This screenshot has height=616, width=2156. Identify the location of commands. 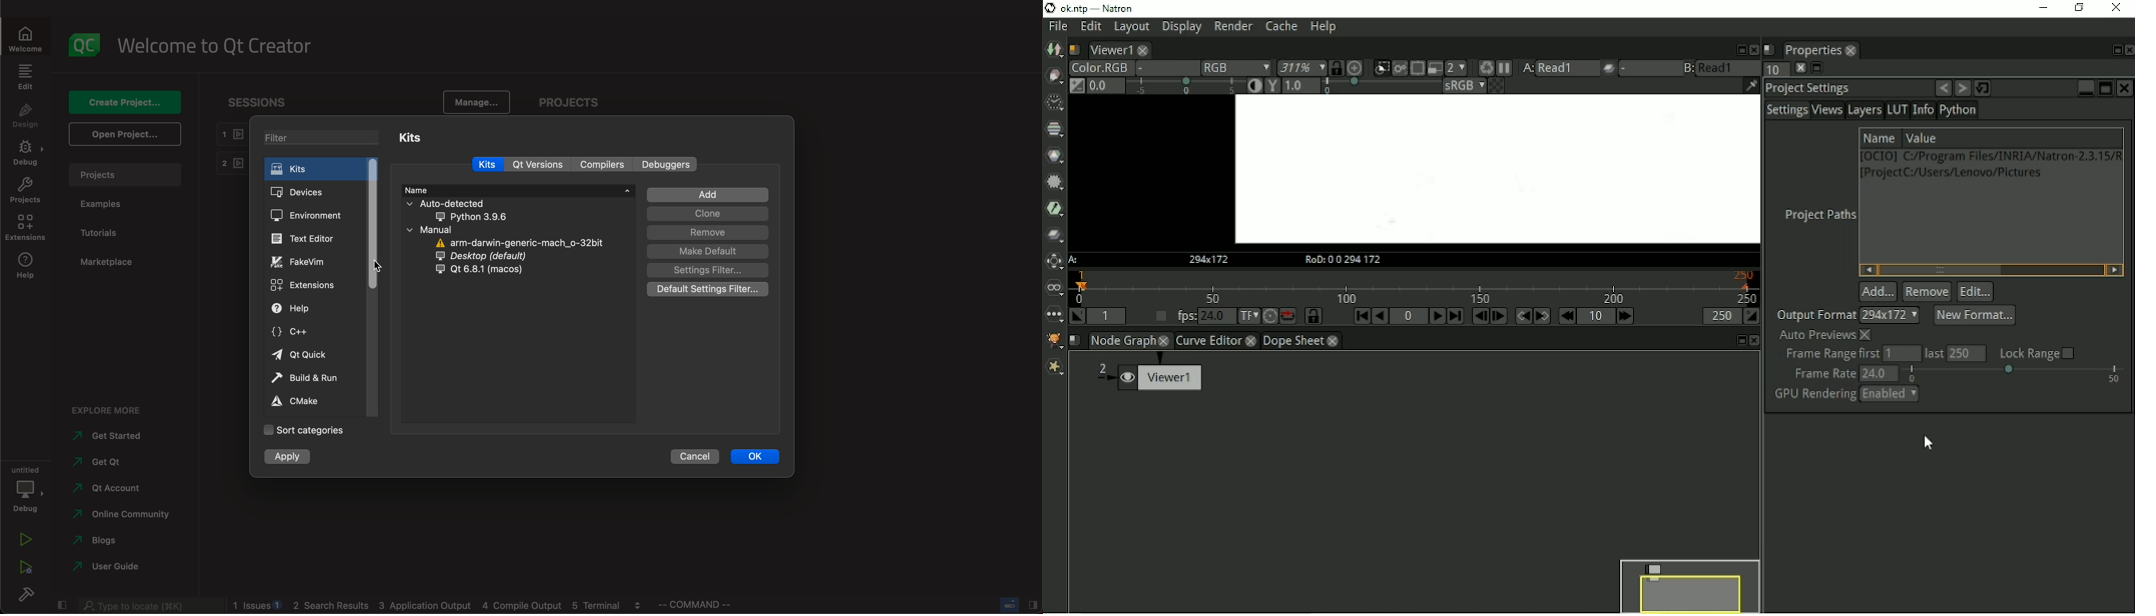
(700, 606).